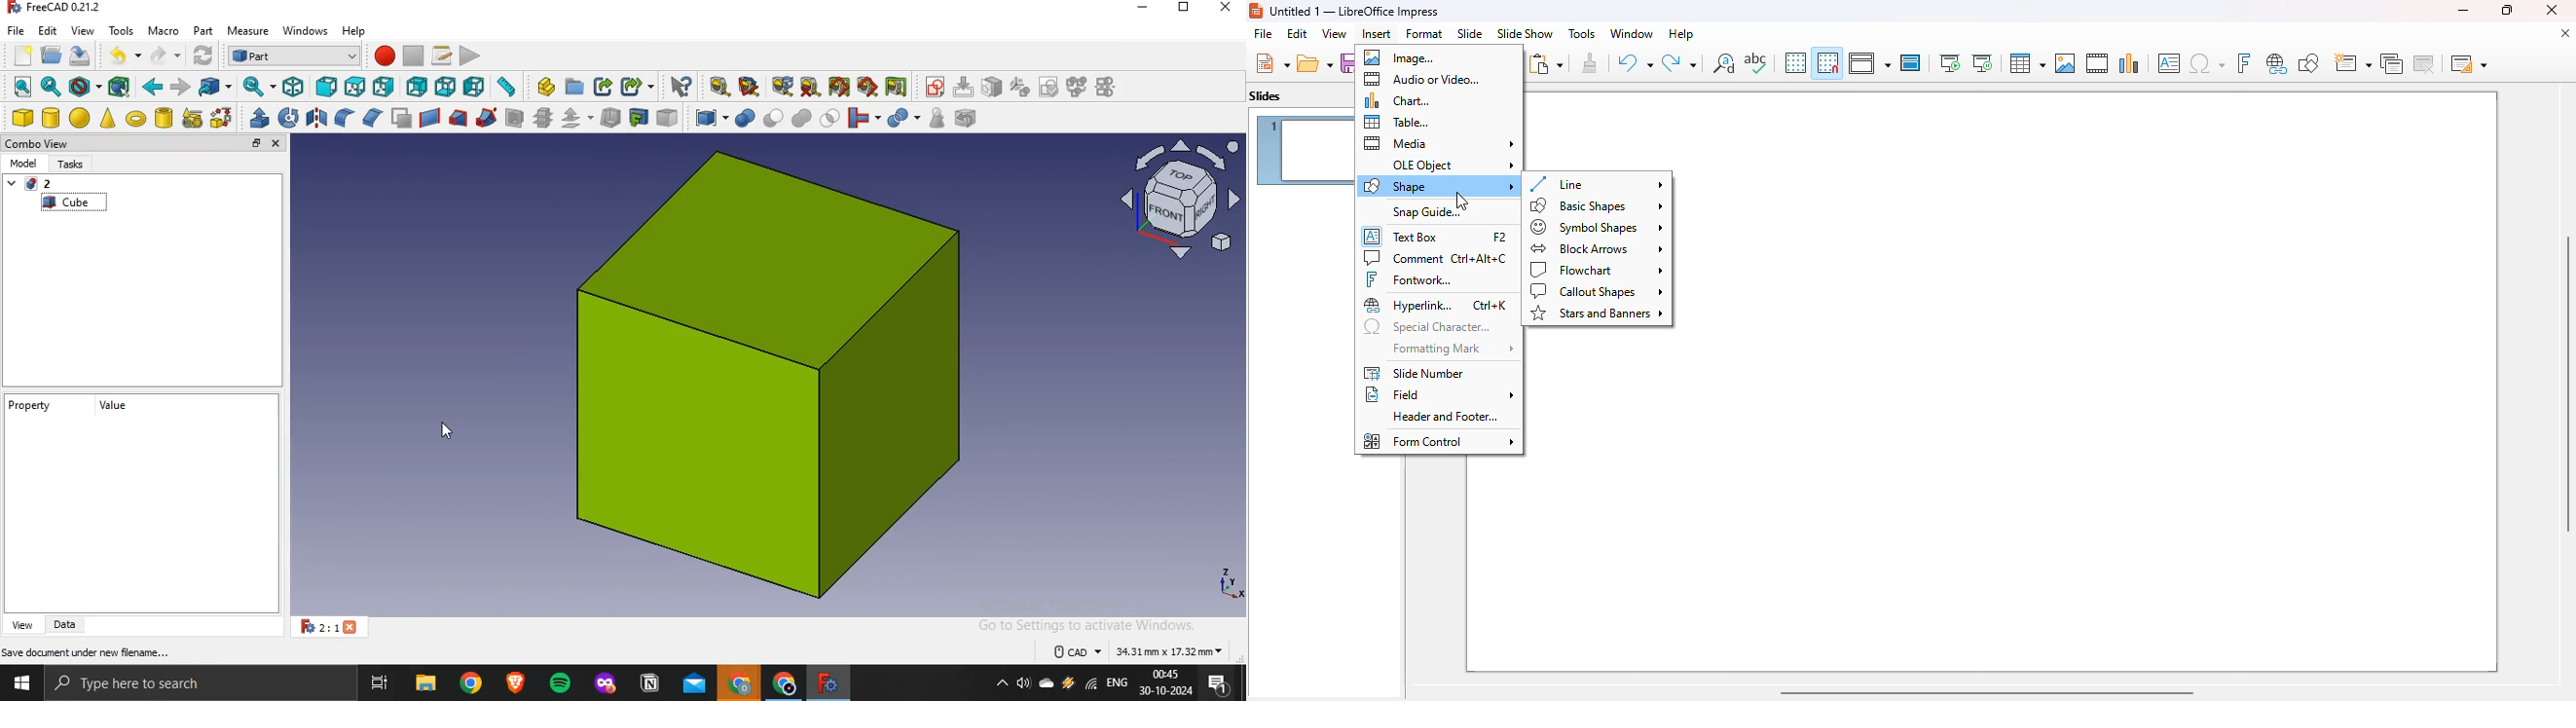 Image resolution: width=2576 pixels, height=728 pixels. Describe the element at coordinates (1445, 417) in the screenshot. I see `header and footer` at that location.